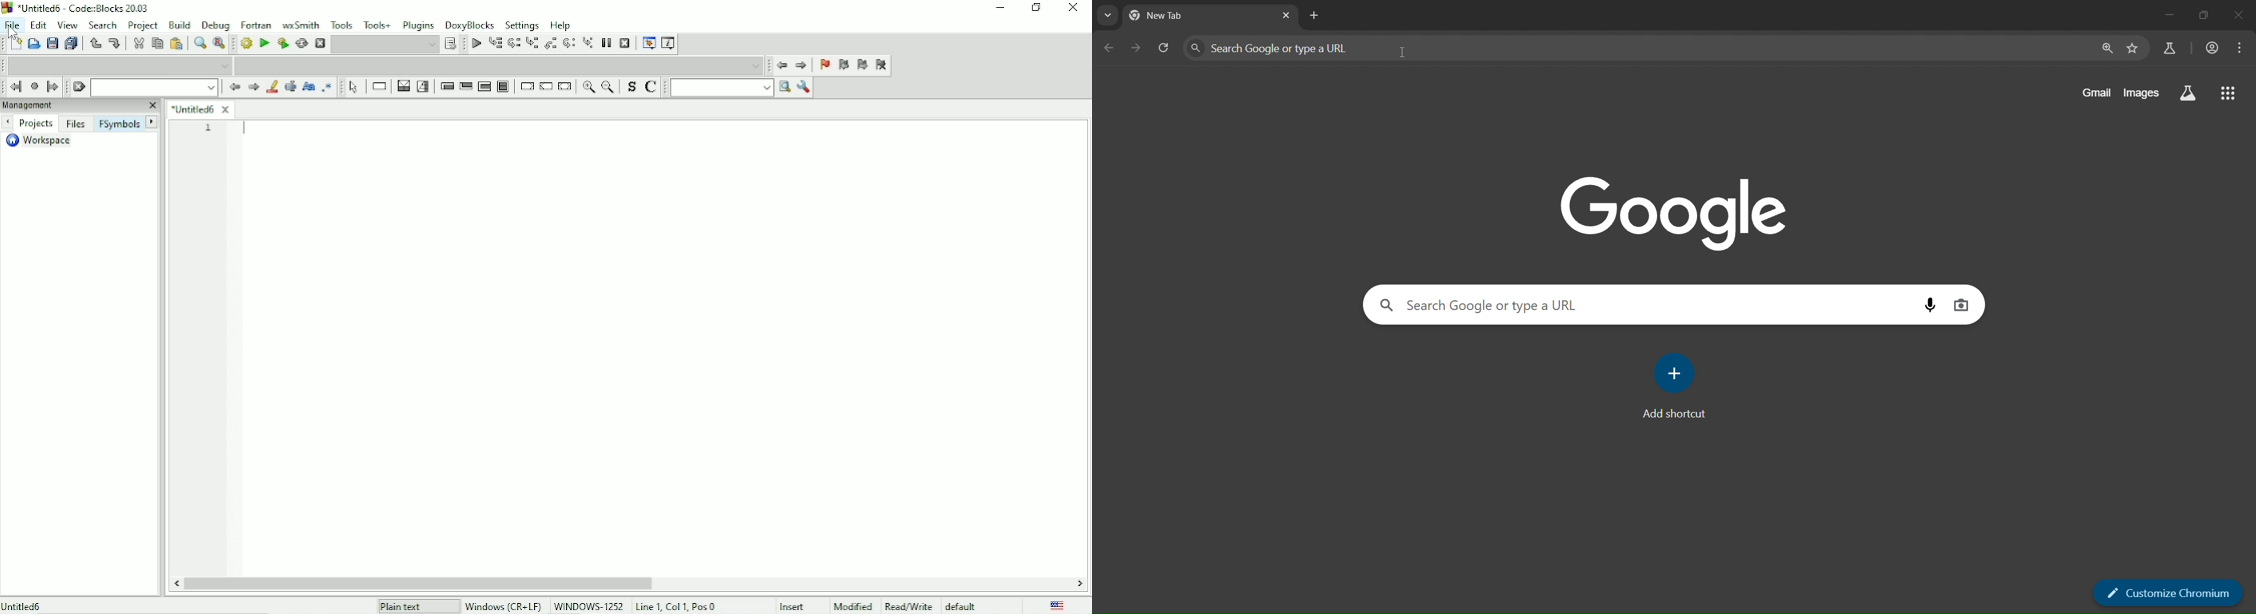 The height and width of the screenshot is (616, 2268). What do you see at coordinates (156, 43) in the screenshot?
I see `Copy` at bounding box center [156, 43].